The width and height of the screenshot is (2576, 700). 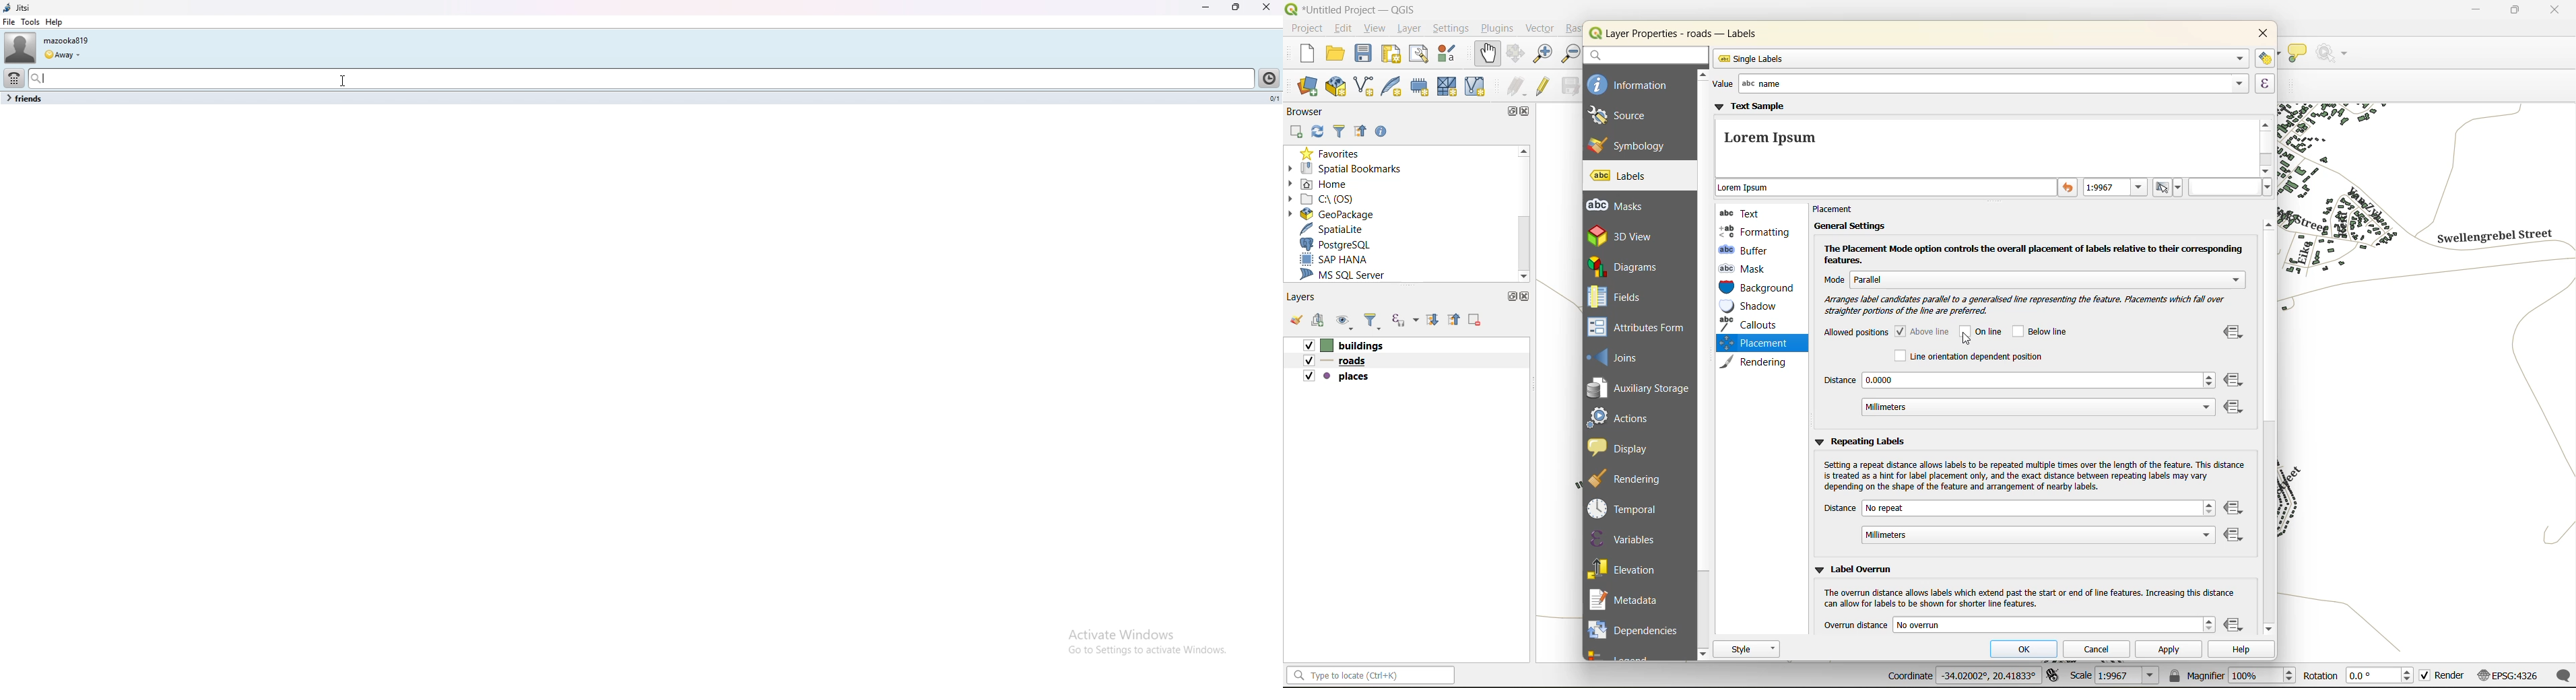 I want to click on new shapefile layer, so click(x=1370, y=87).